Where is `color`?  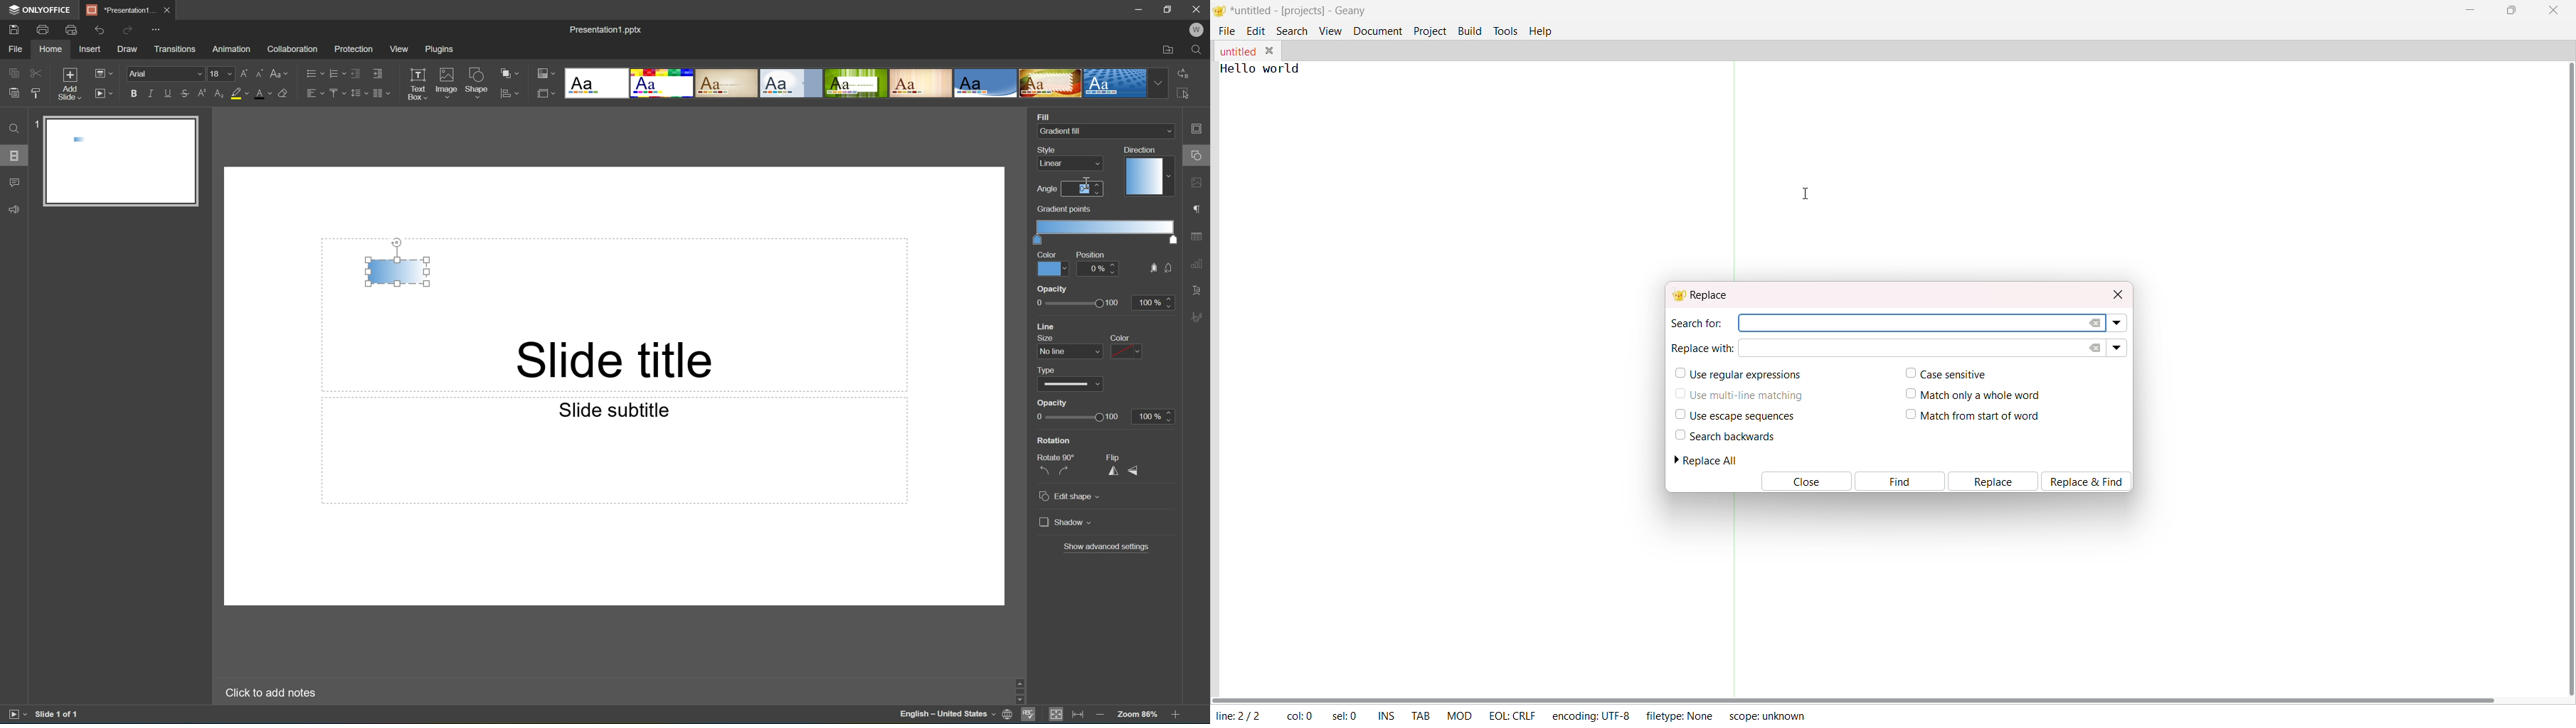 color is located at coordinates (1117, 337).